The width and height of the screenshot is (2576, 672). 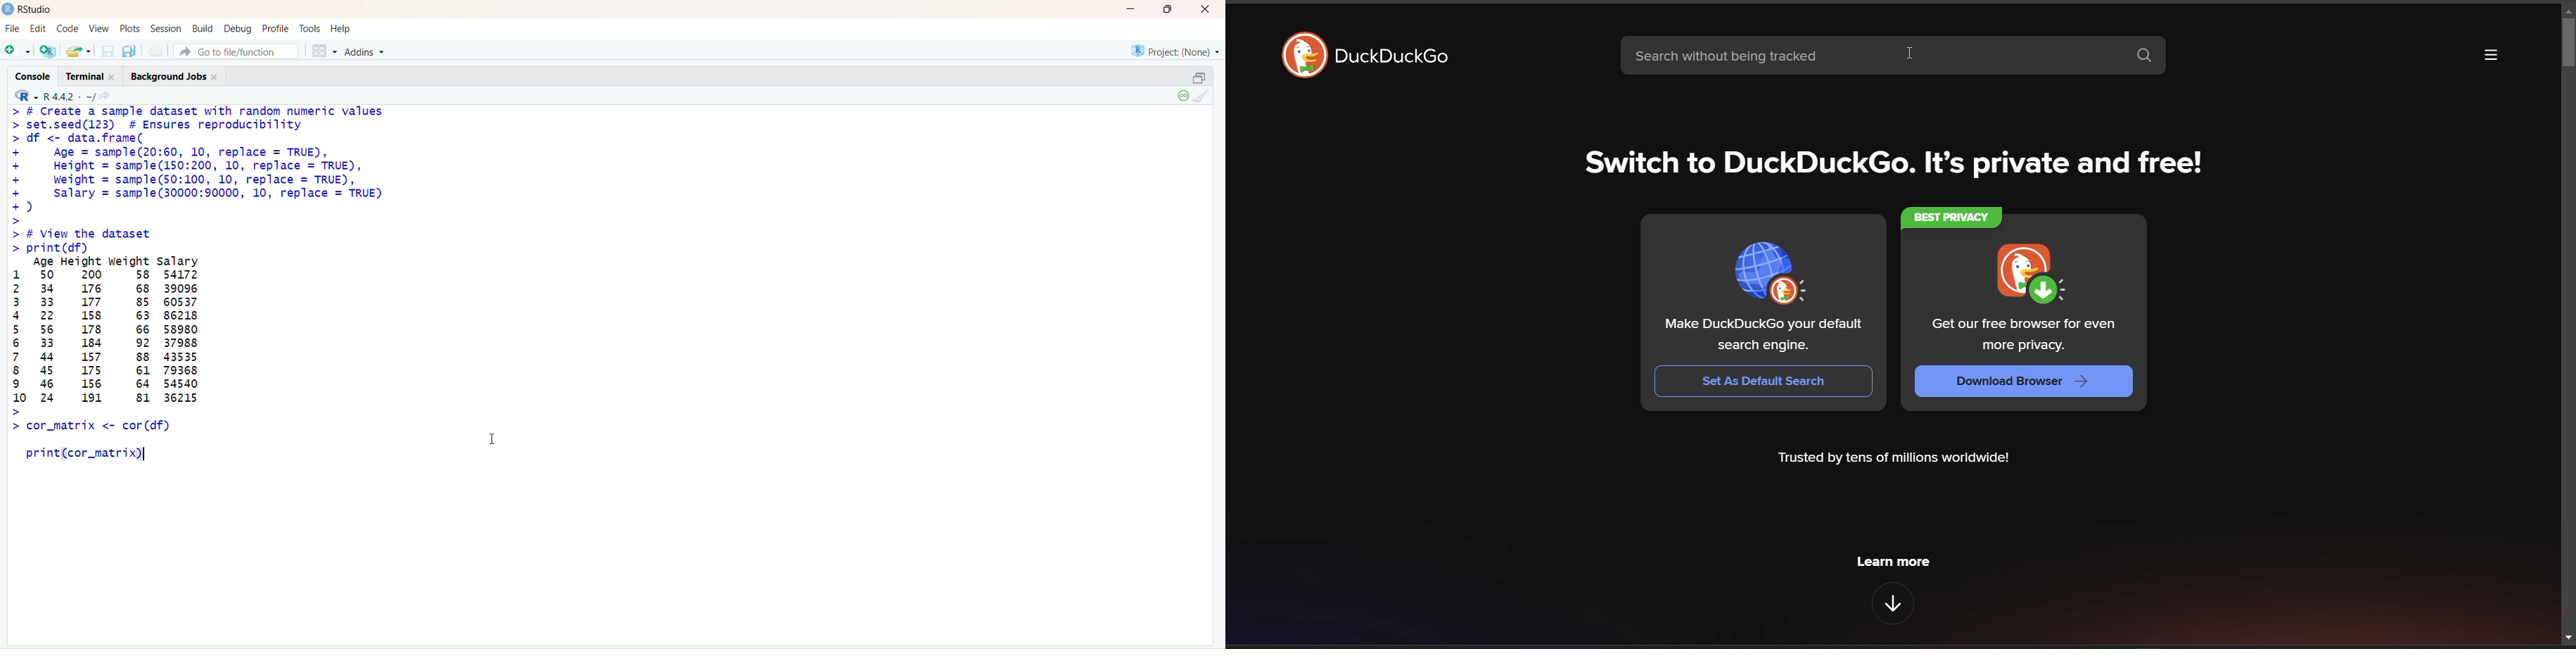 I want to click on Console, so click(x=37, y=75).